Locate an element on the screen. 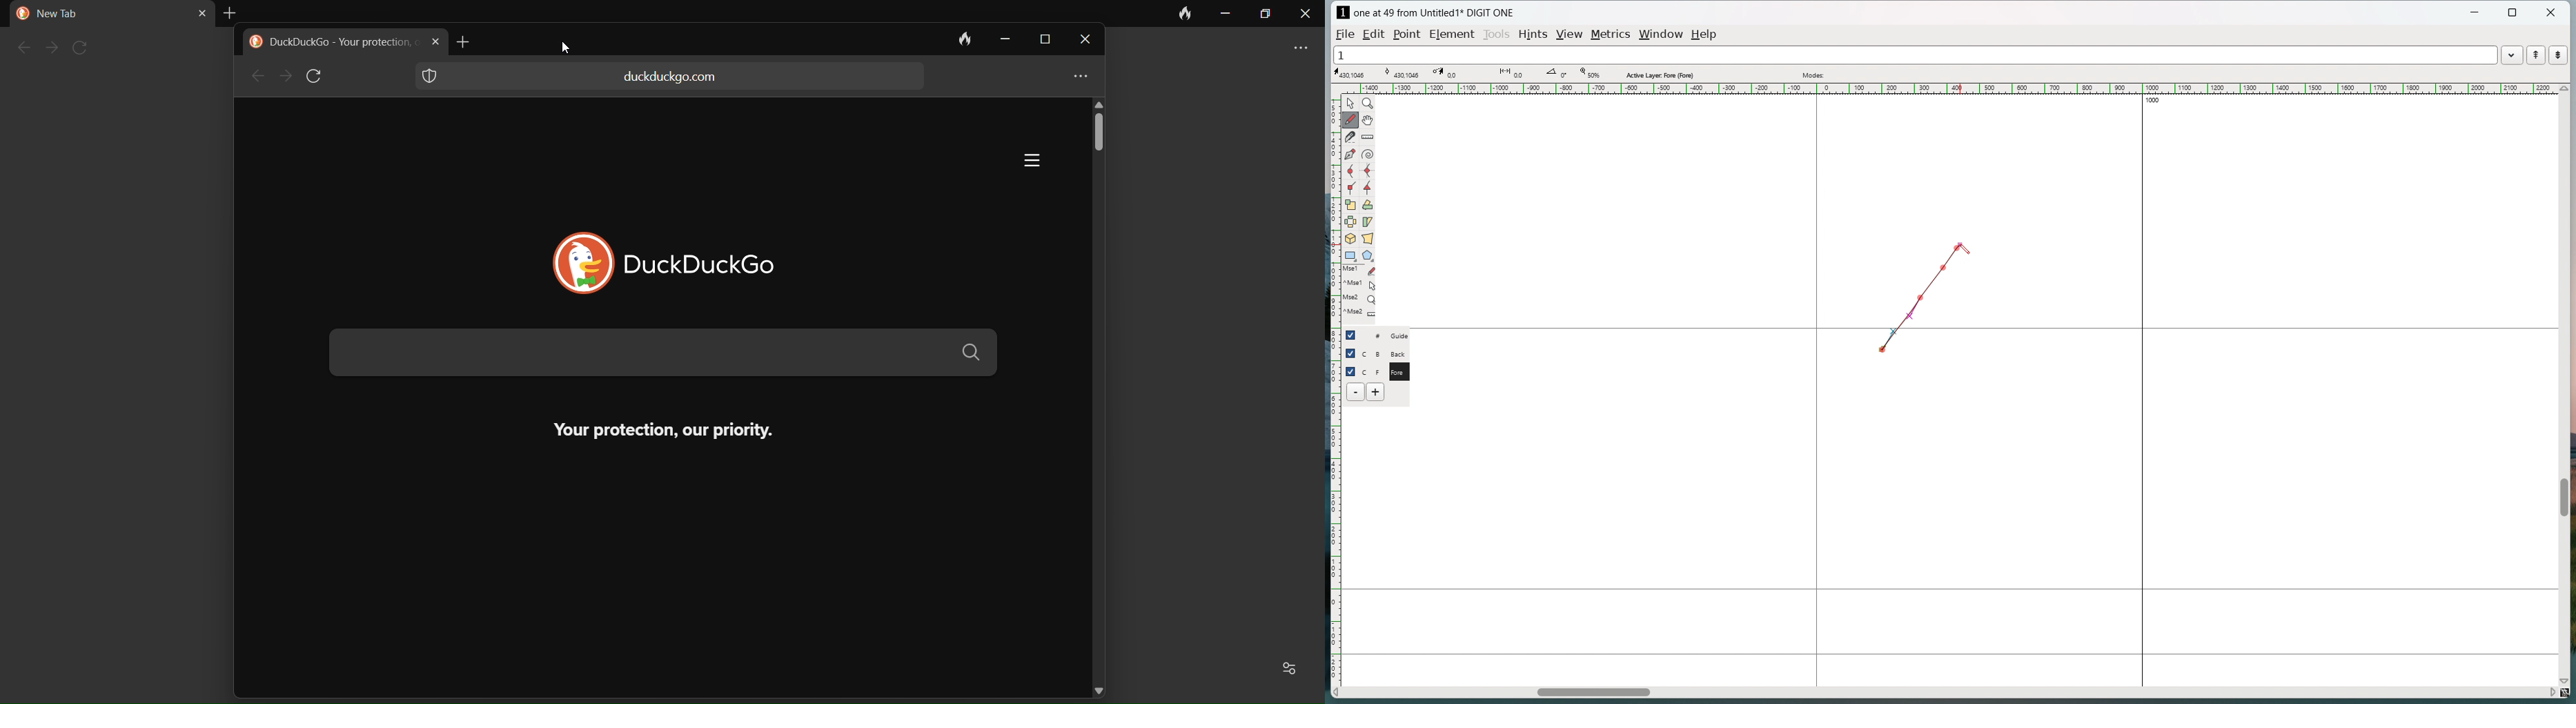 The width and height of the screenshot is (2576, 728). modes is located at coordinates (1814, 75).